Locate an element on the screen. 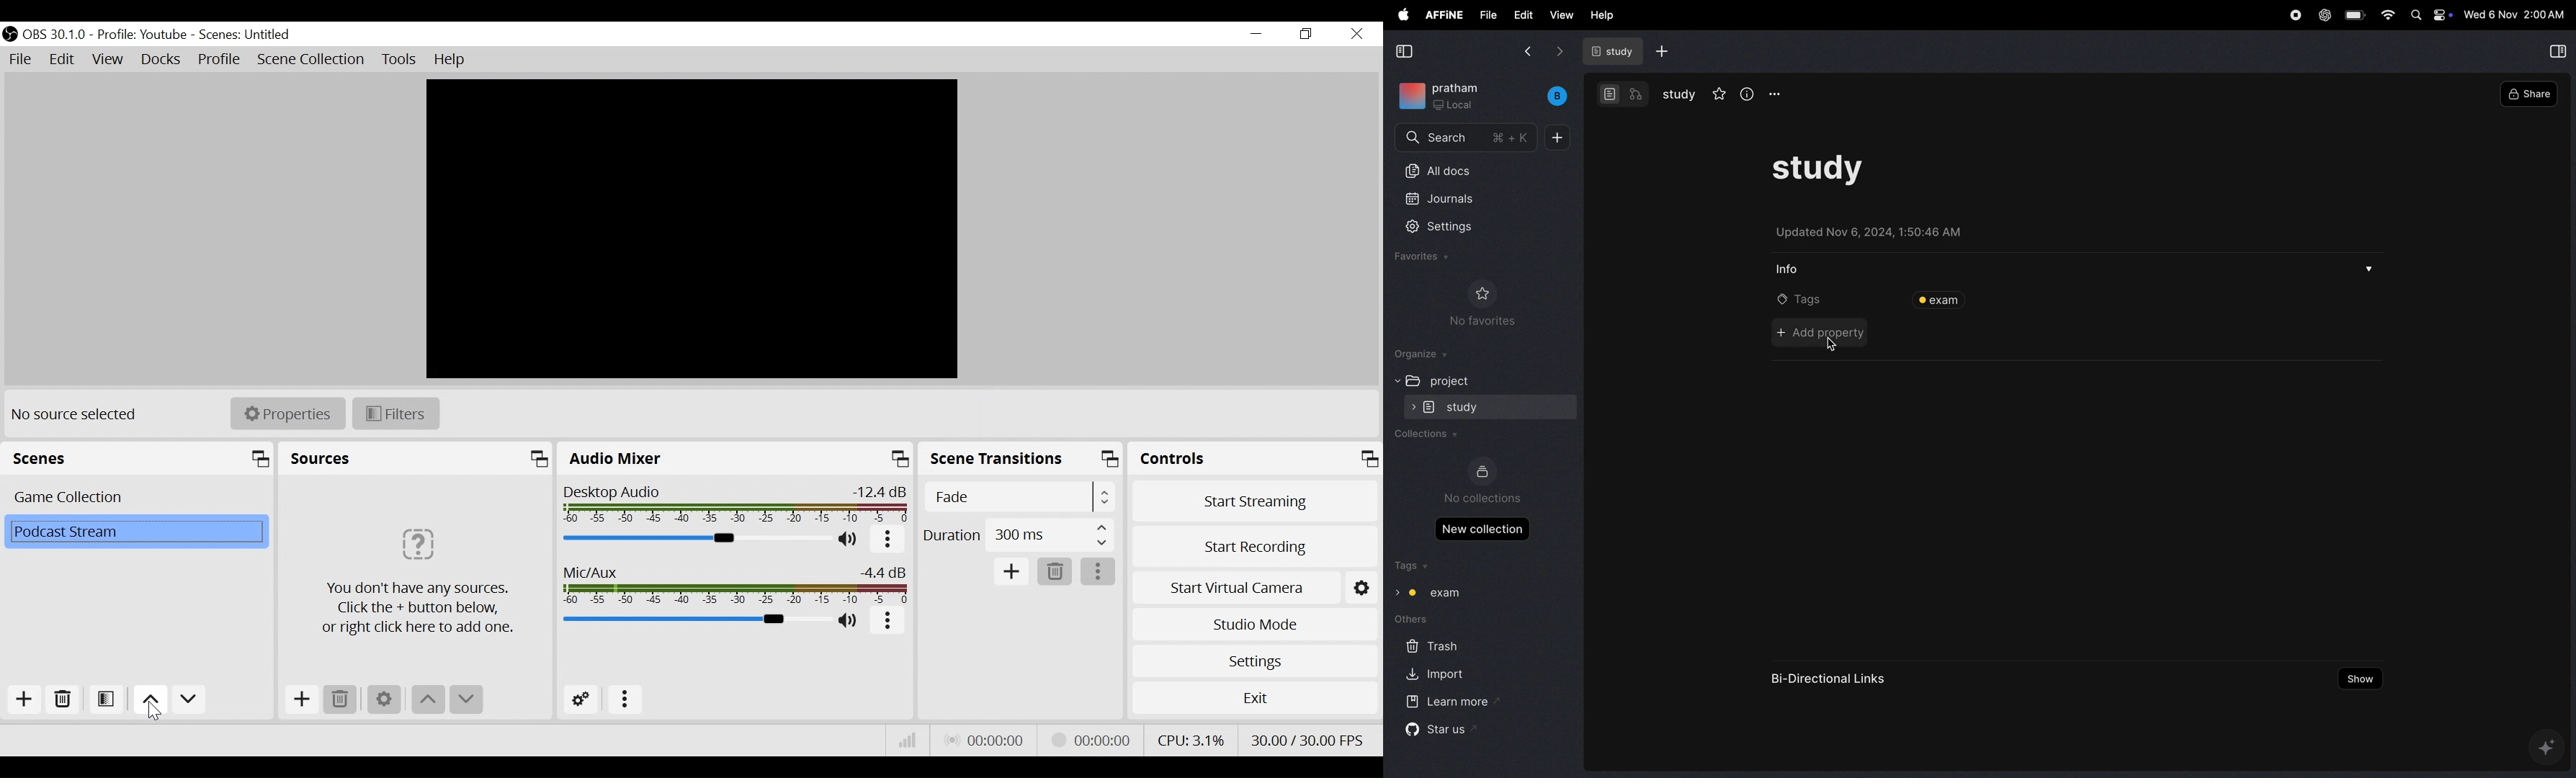 The image size is (2576, 784). Move down is located at coordinates (465, 700).